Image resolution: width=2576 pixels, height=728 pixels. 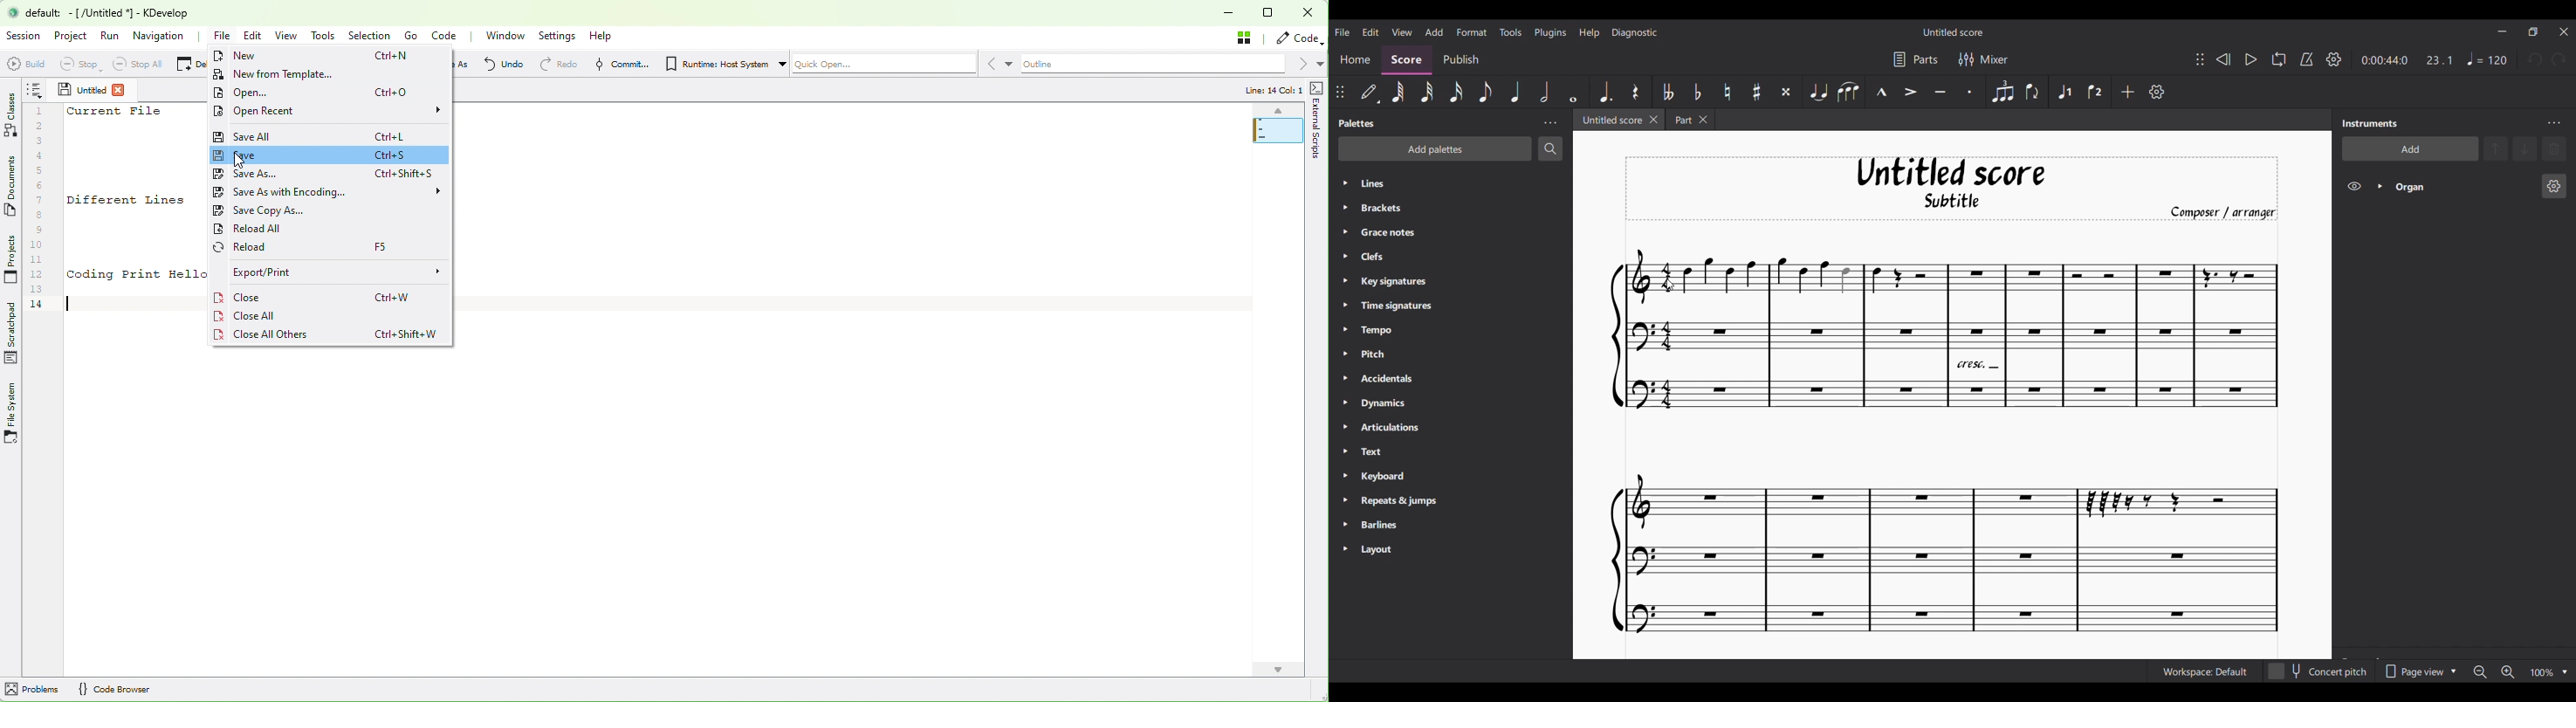 What do you see at coordinates (2318, 671) in the screenshot?
I see `Toggle for Concert pitch ` at bounding box center [2318, 671].